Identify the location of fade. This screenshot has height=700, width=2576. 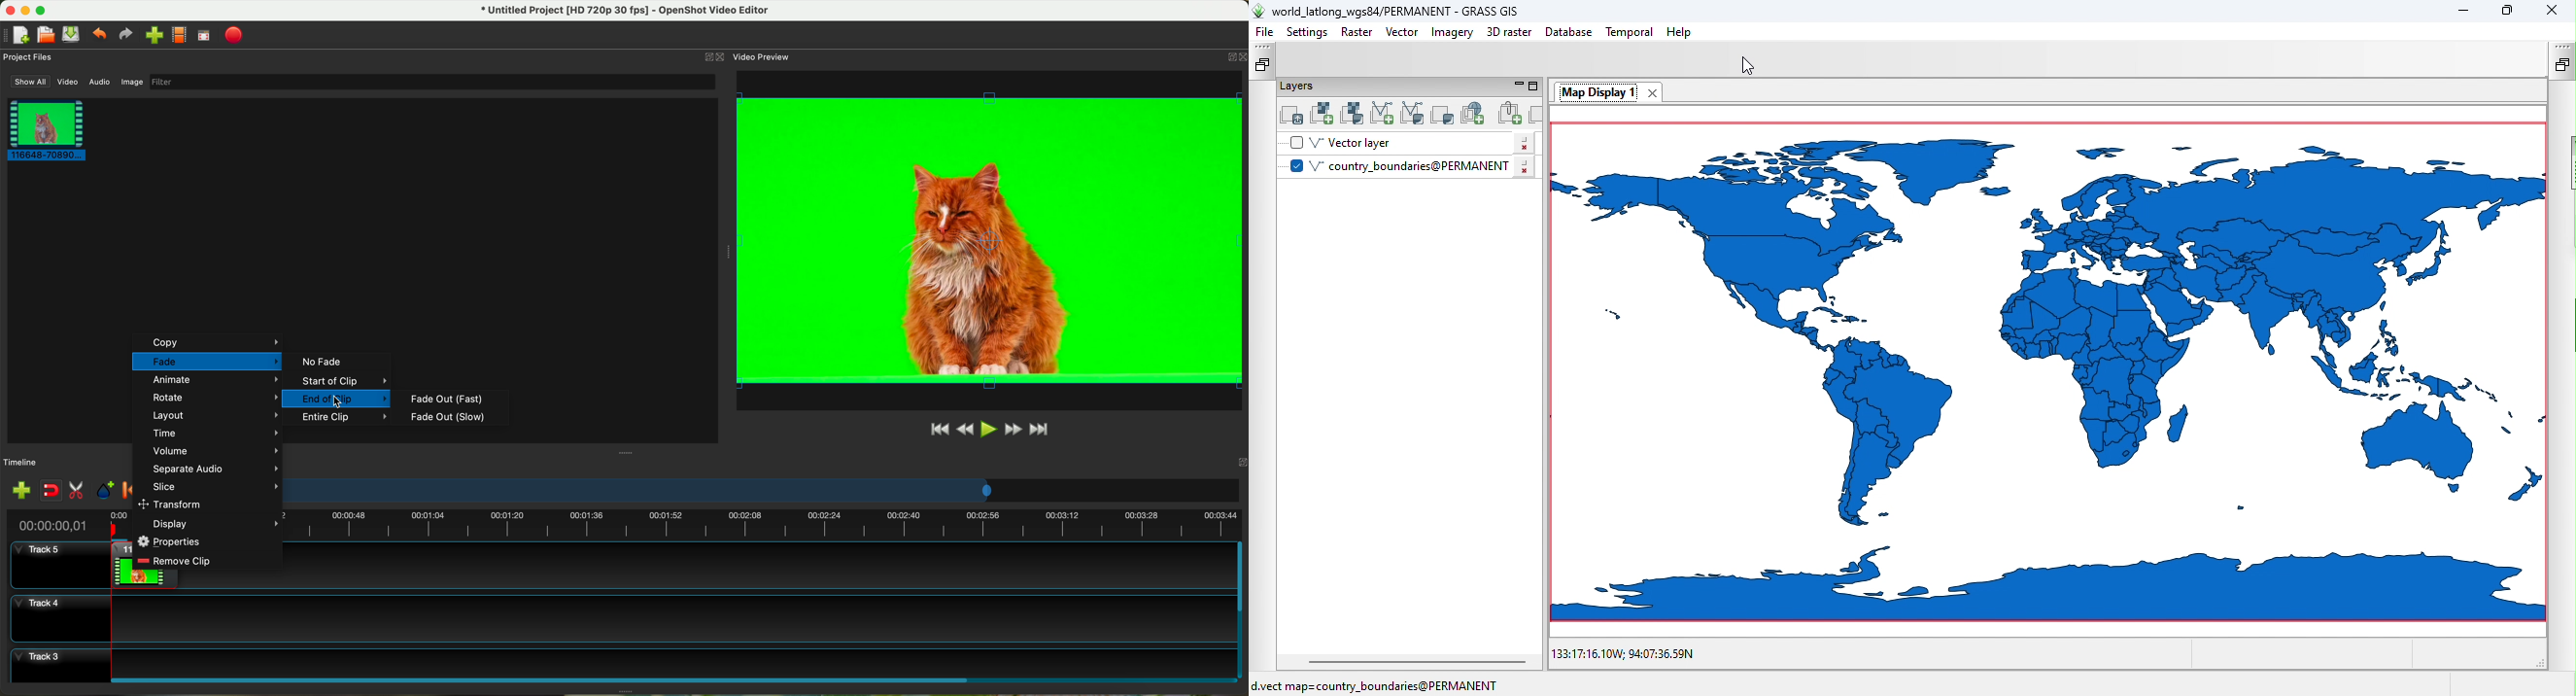
(207, 361).